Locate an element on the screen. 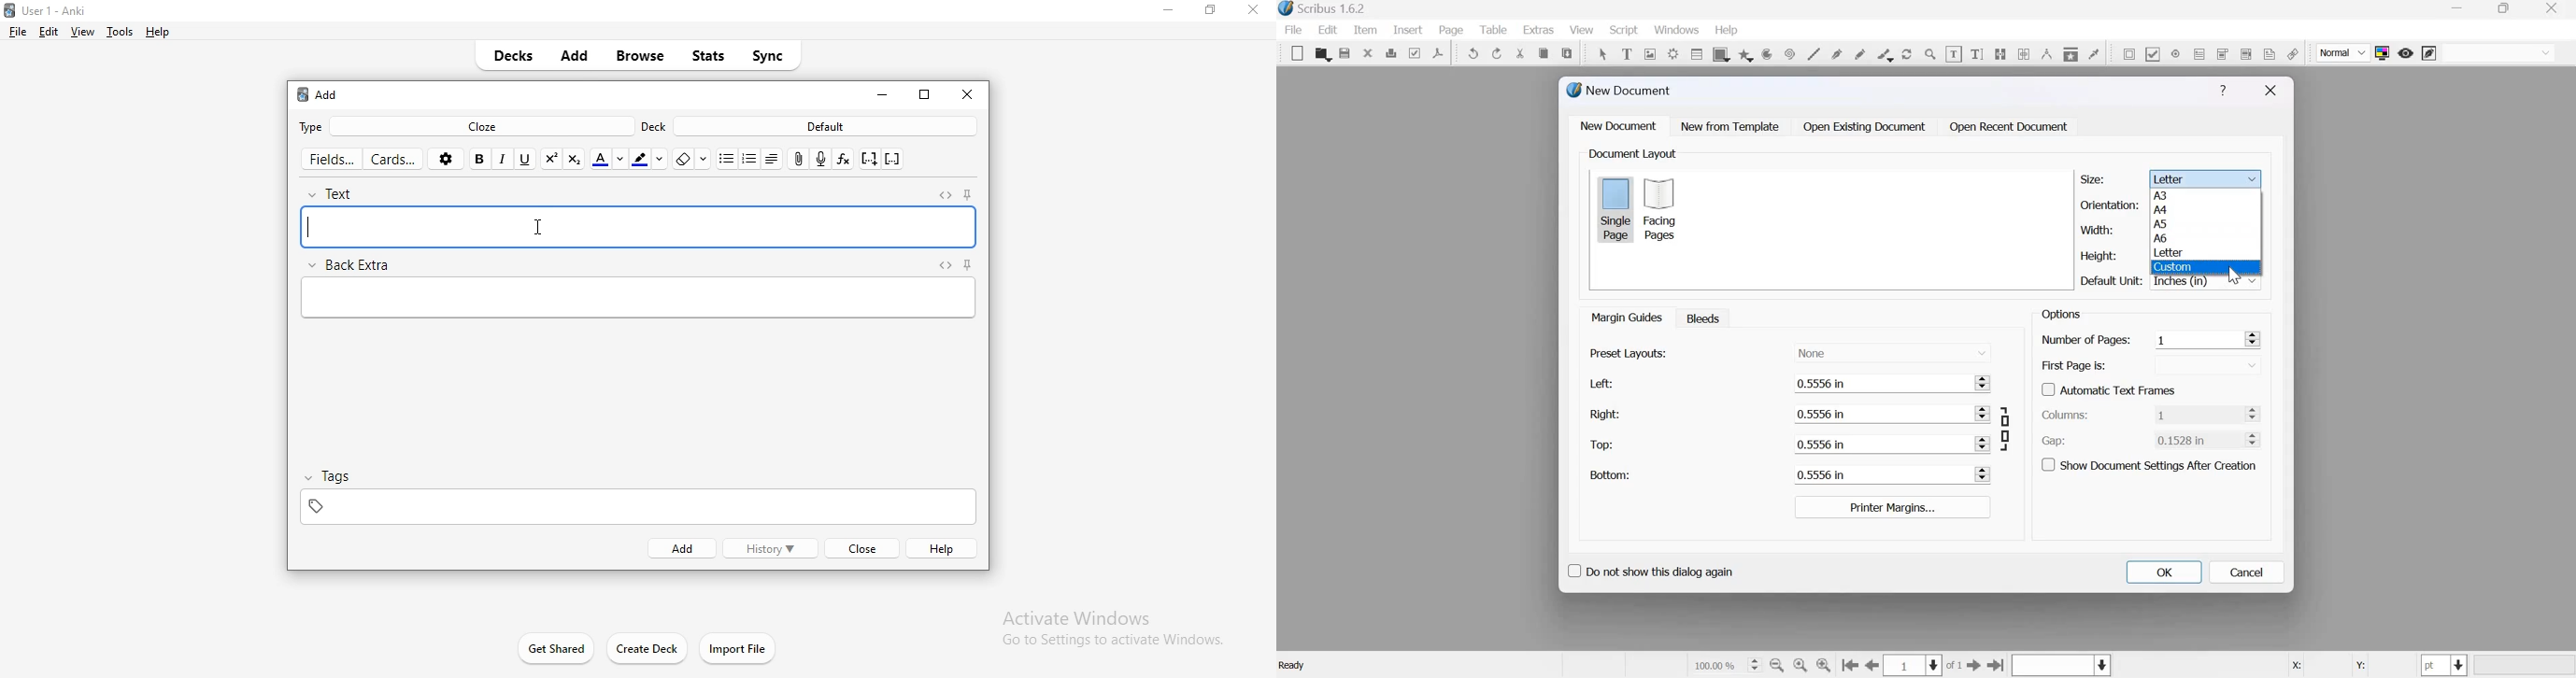  add is located at coordinates (679, 548).